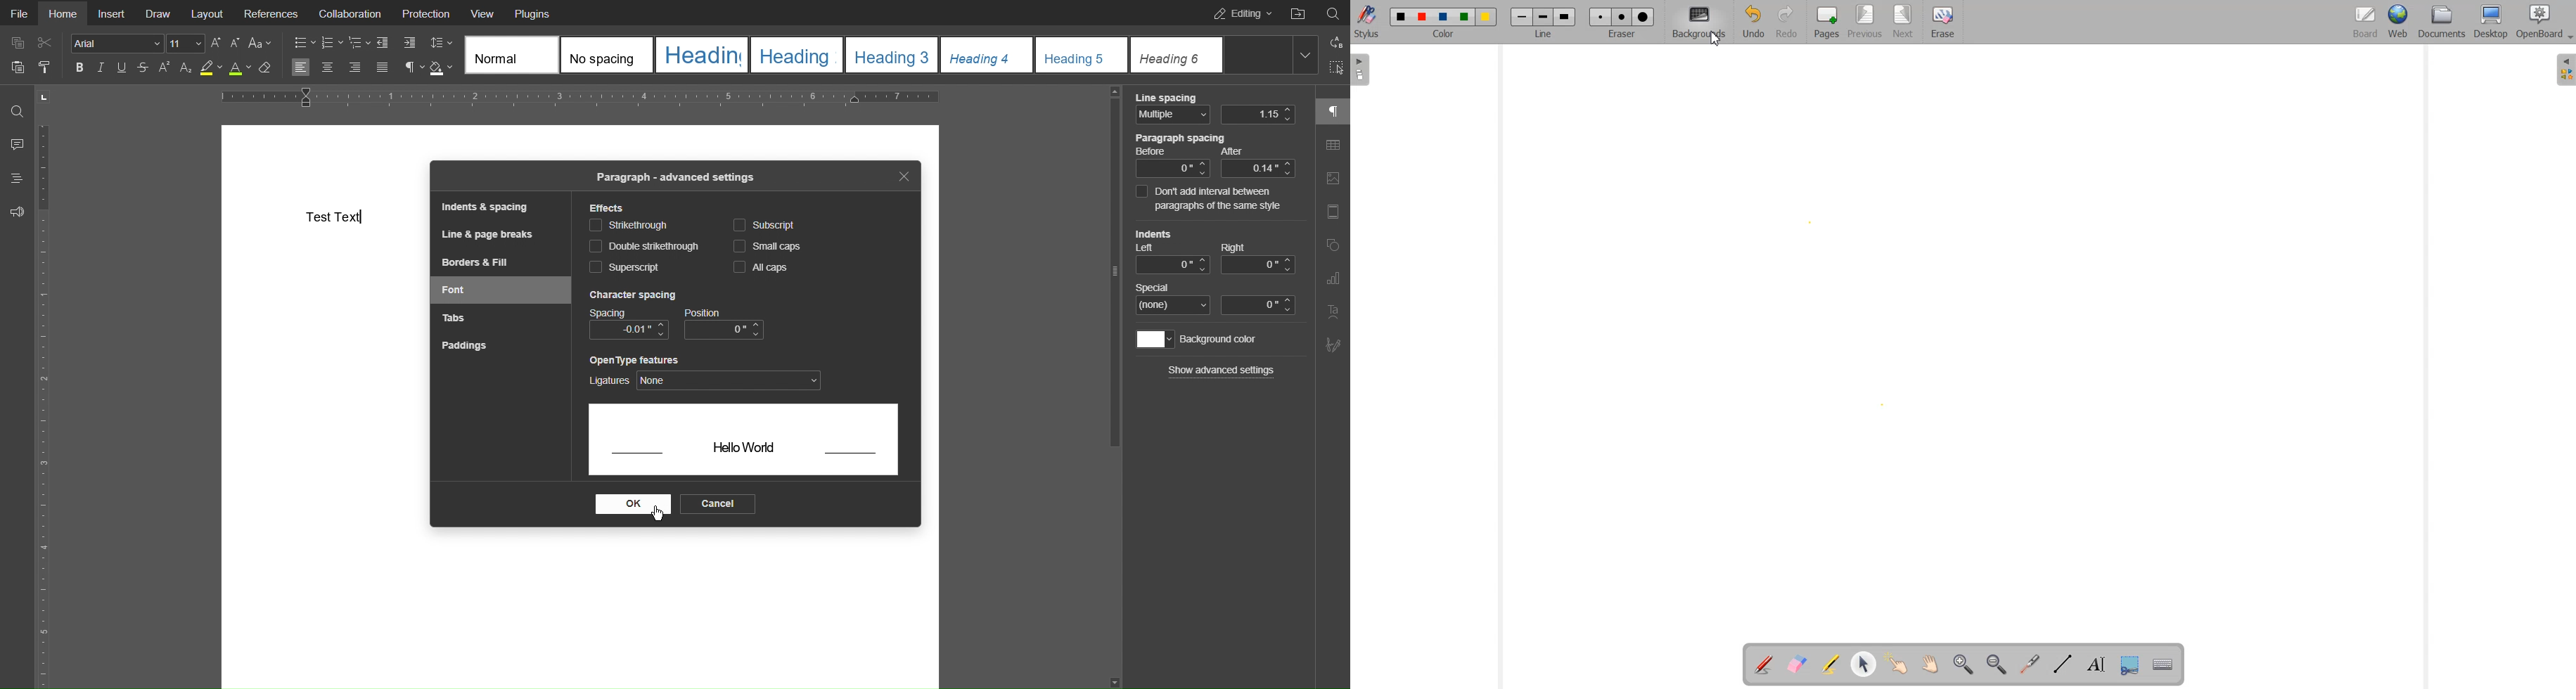  I want to click on Tabs, so click(452, 316).